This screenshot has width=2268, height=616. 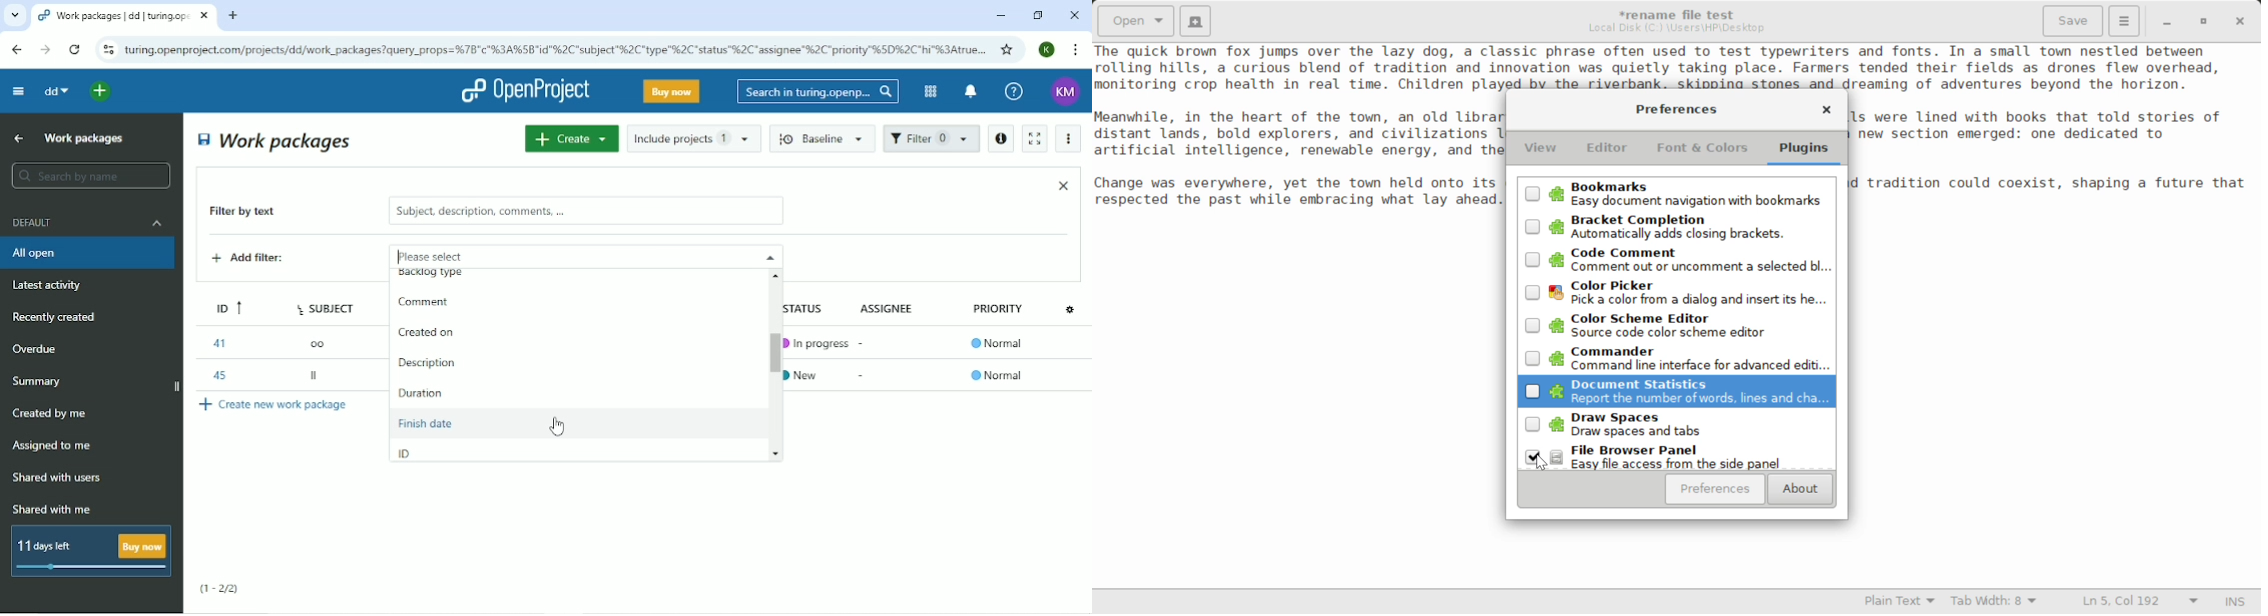 I want to click on Bookmark this tab, so click(x=1007, y=49).